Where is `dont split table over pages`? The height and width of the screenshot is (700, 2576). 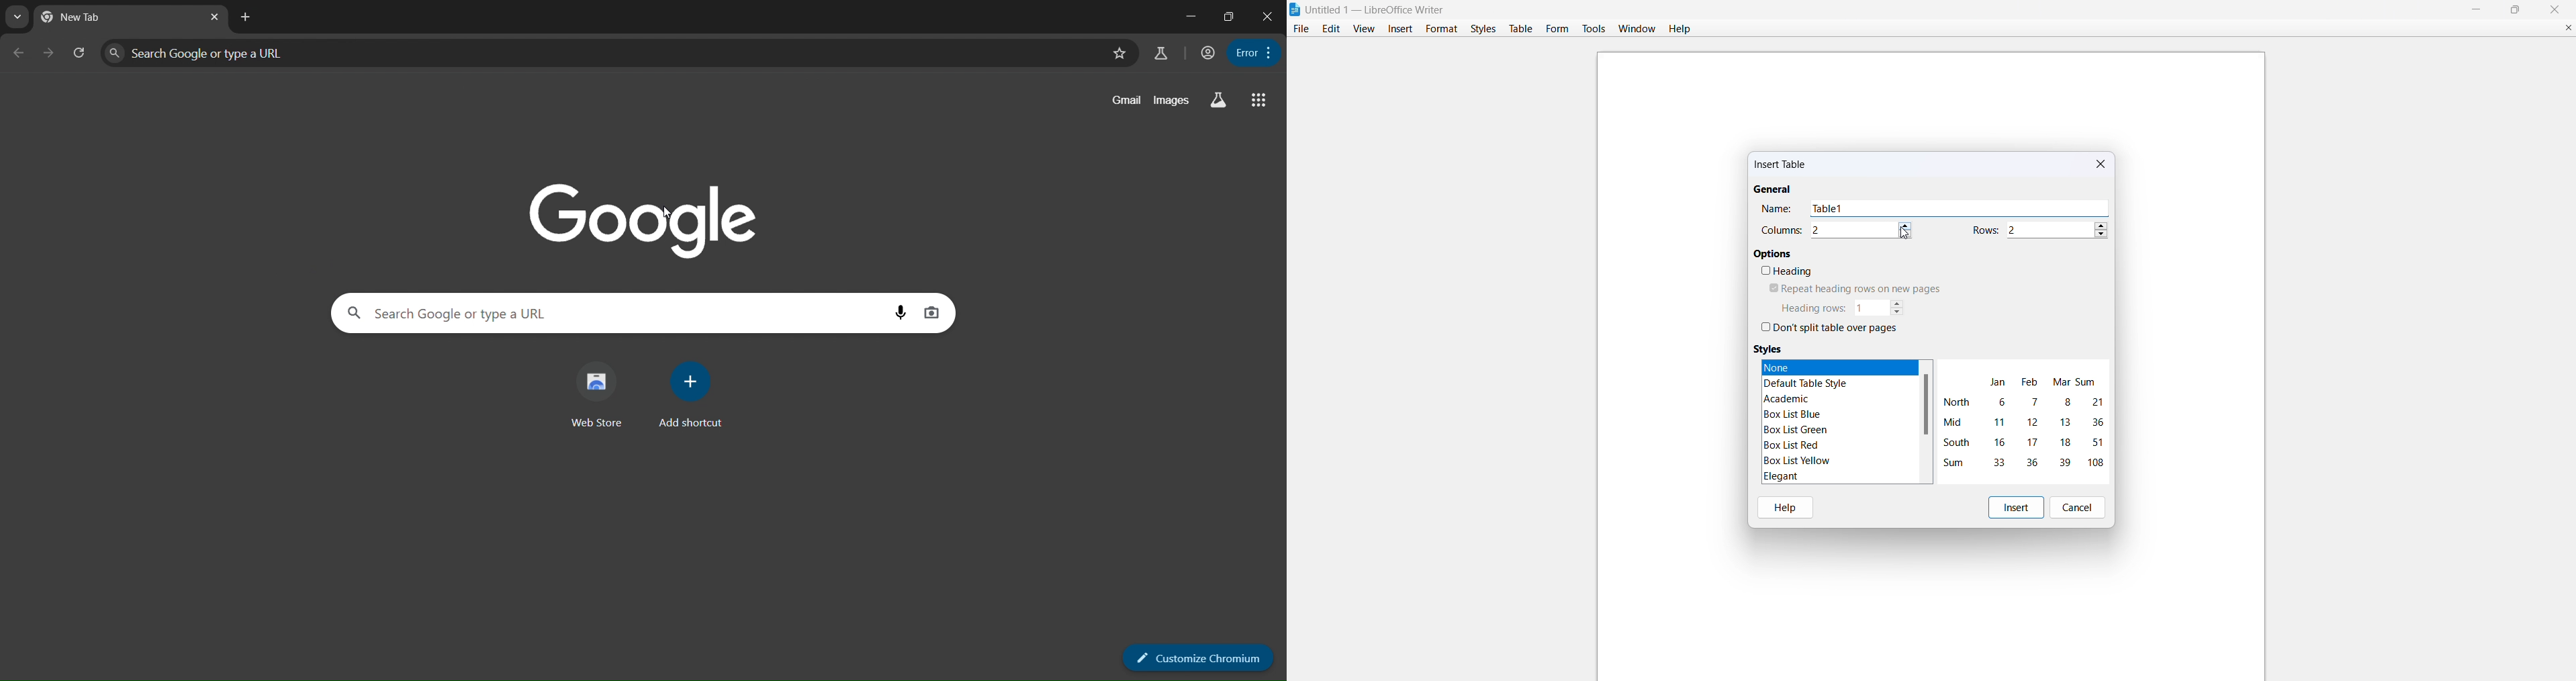
dont split table over pages is located at coordinates (1829, 329).